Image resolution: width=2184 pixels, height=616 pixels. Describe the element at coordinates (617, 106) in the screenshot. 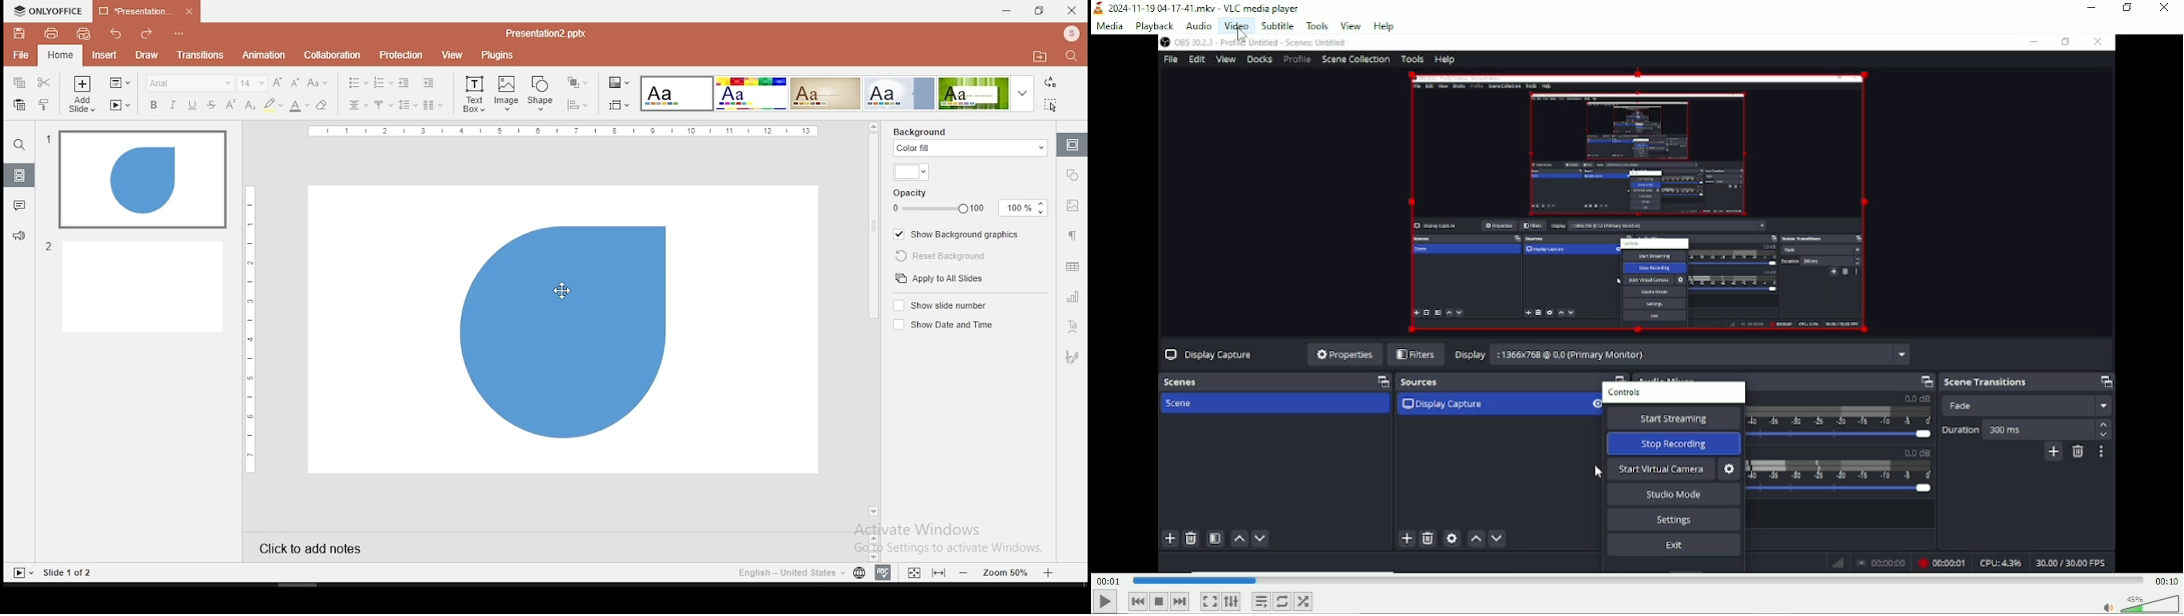

I see `slide size` at that location.